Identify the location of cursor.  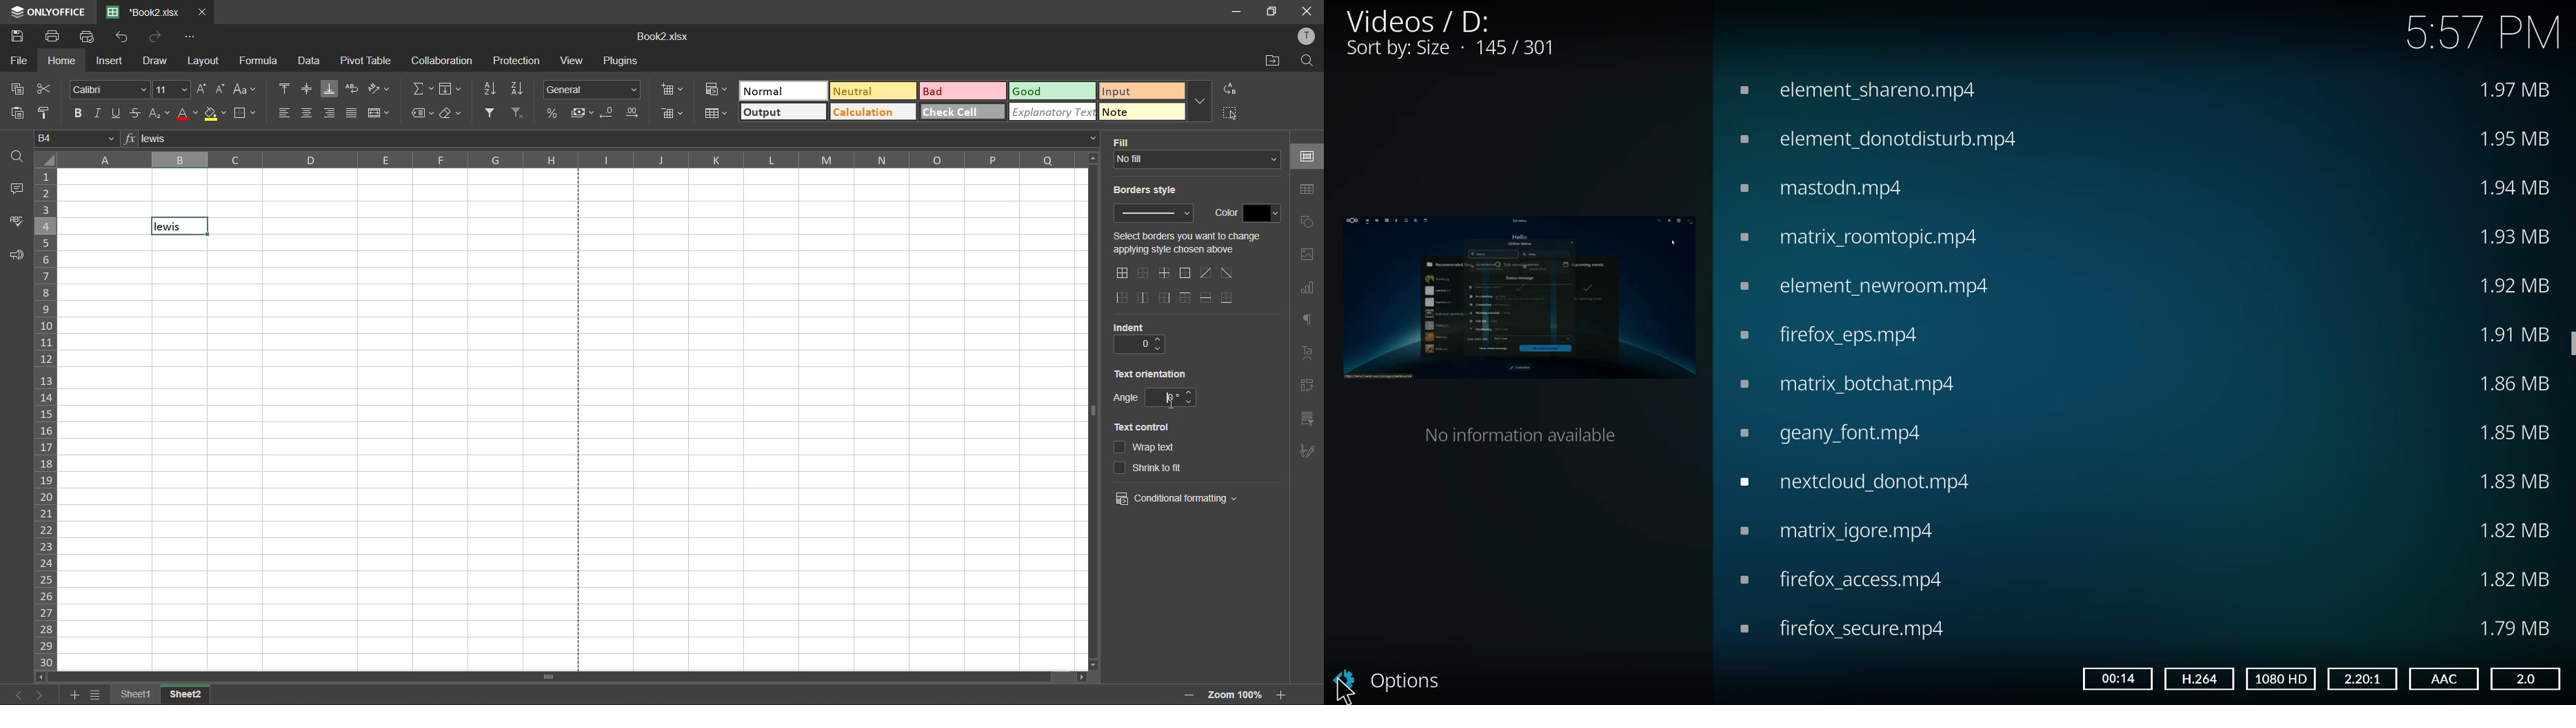
(1174, 400).